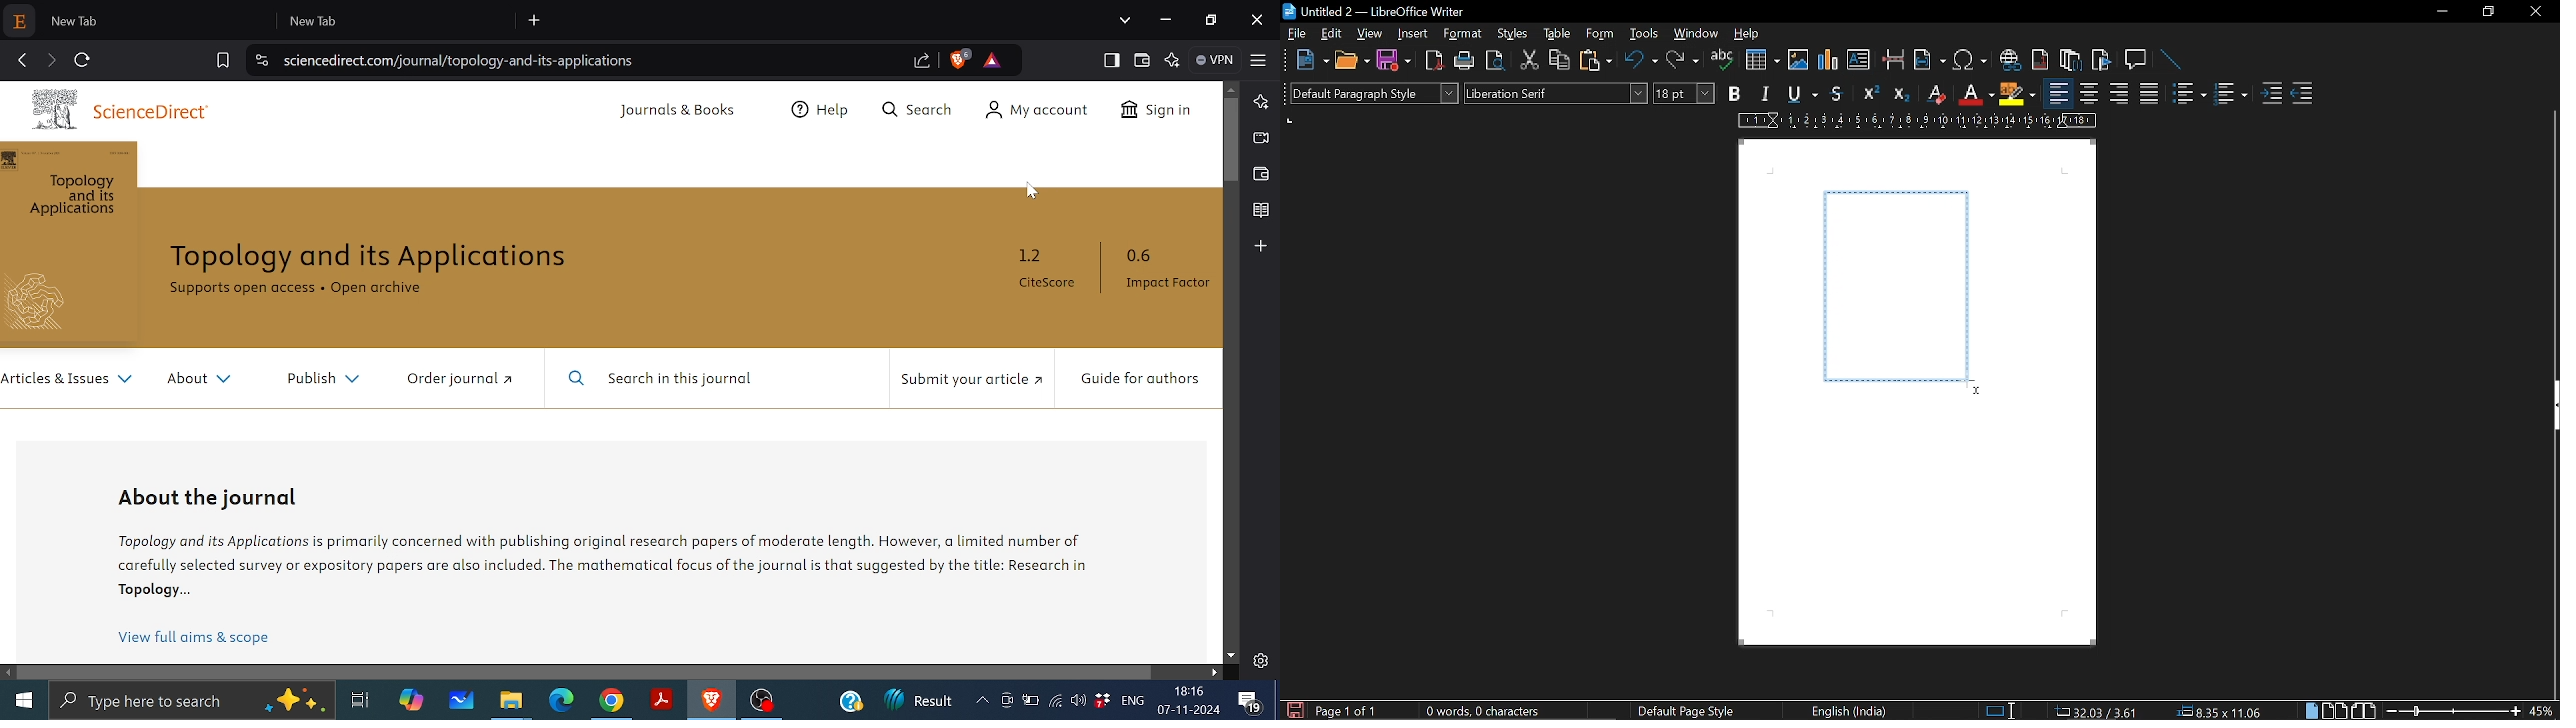 This screenshot has width=2576, height=728. What do you see at coordinates (1852, 710) in the screenshot?
I see `English(India)` at bounding box center [1852, 710].